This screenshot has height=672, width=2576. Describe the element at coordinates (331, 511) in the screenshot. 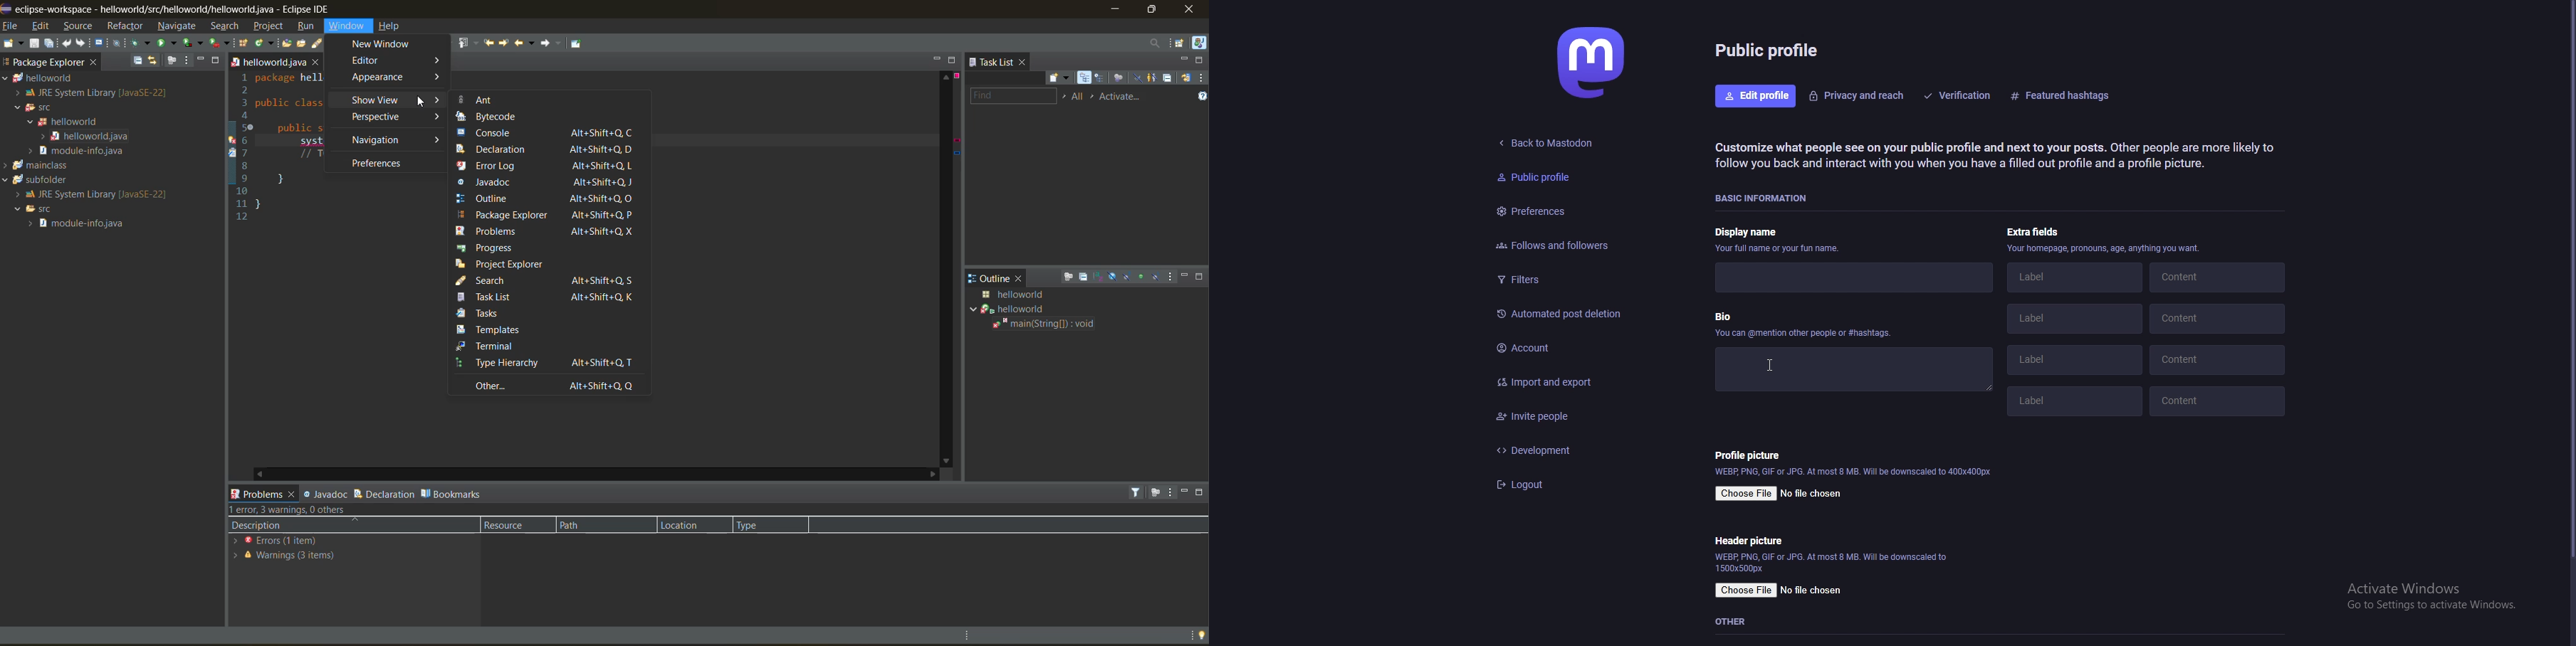

I see `error, 3 warning, 0 others` at that location.